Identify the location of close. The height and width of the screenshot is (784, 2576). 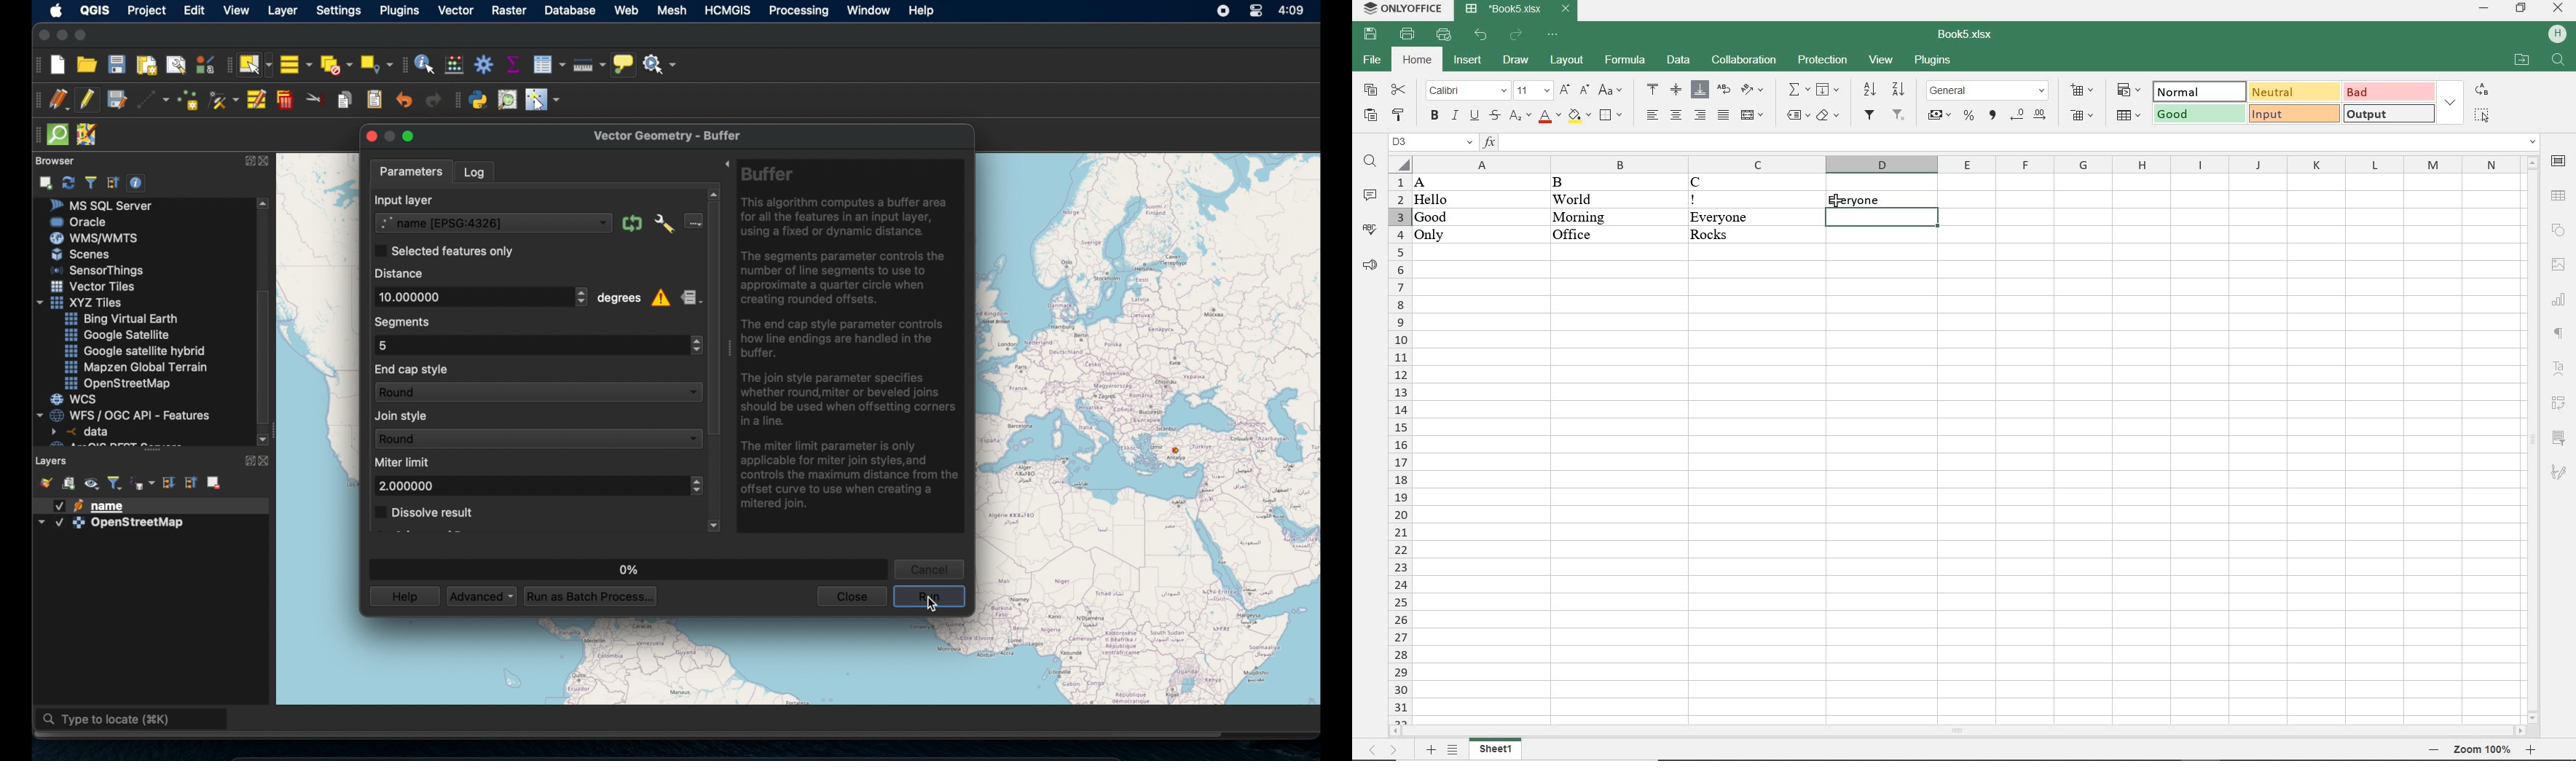
(268, 461).